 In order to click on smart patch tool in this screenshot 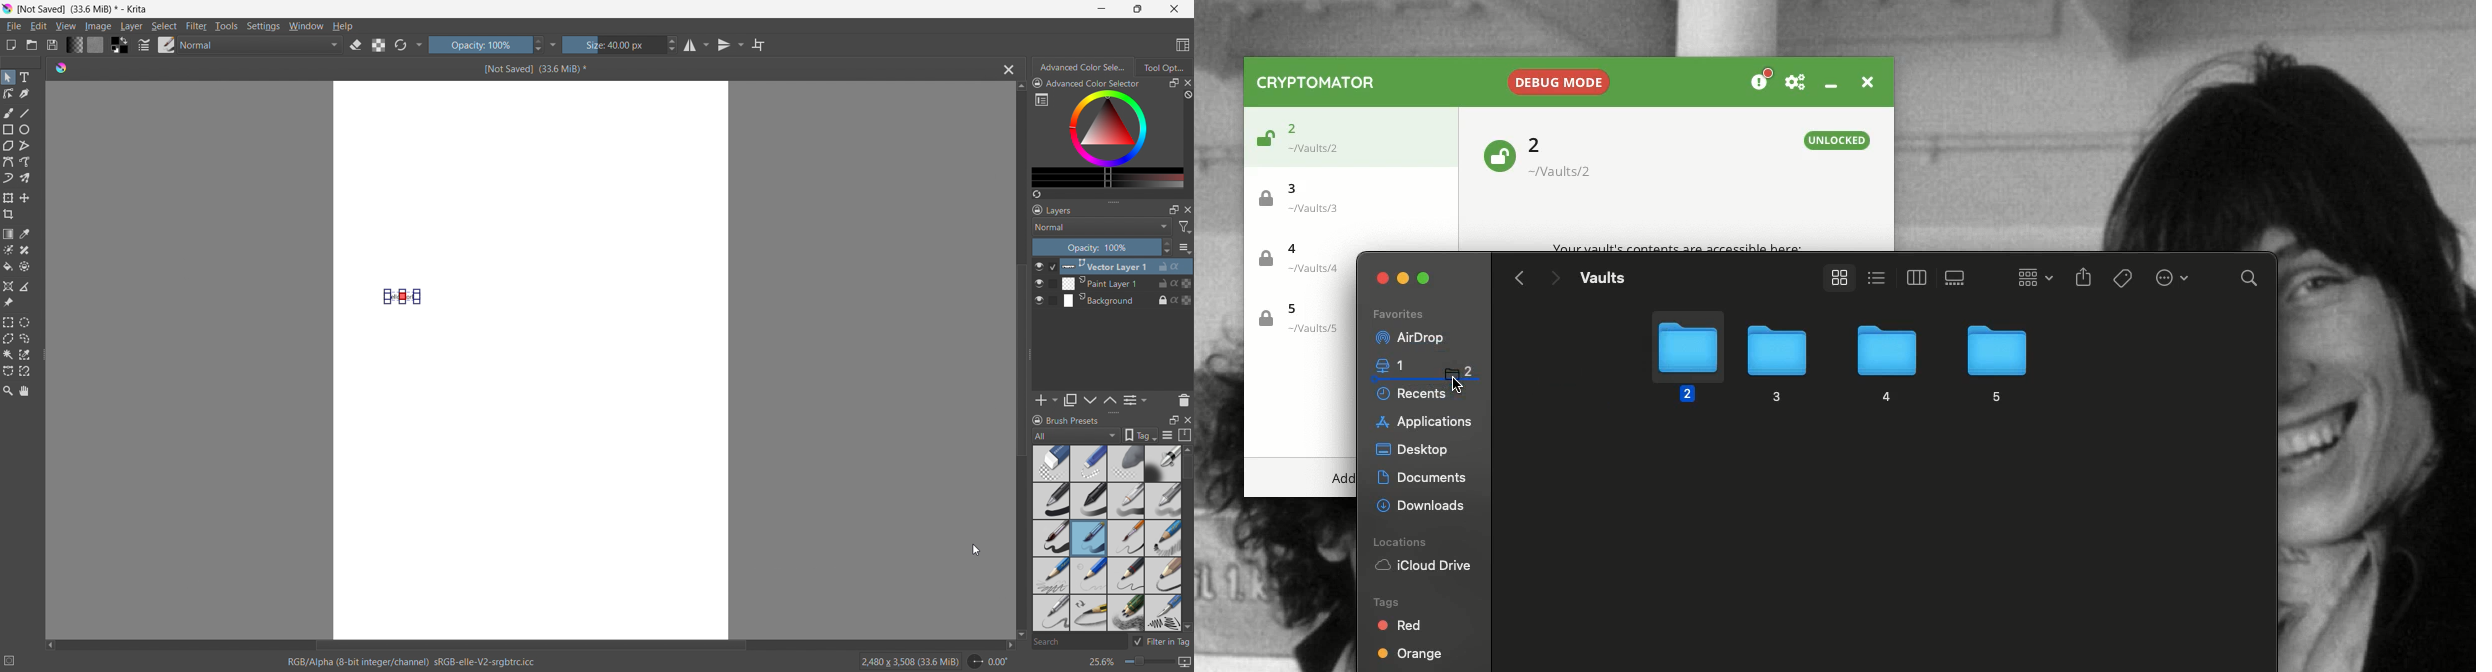, I will do `click(24, 250)`.